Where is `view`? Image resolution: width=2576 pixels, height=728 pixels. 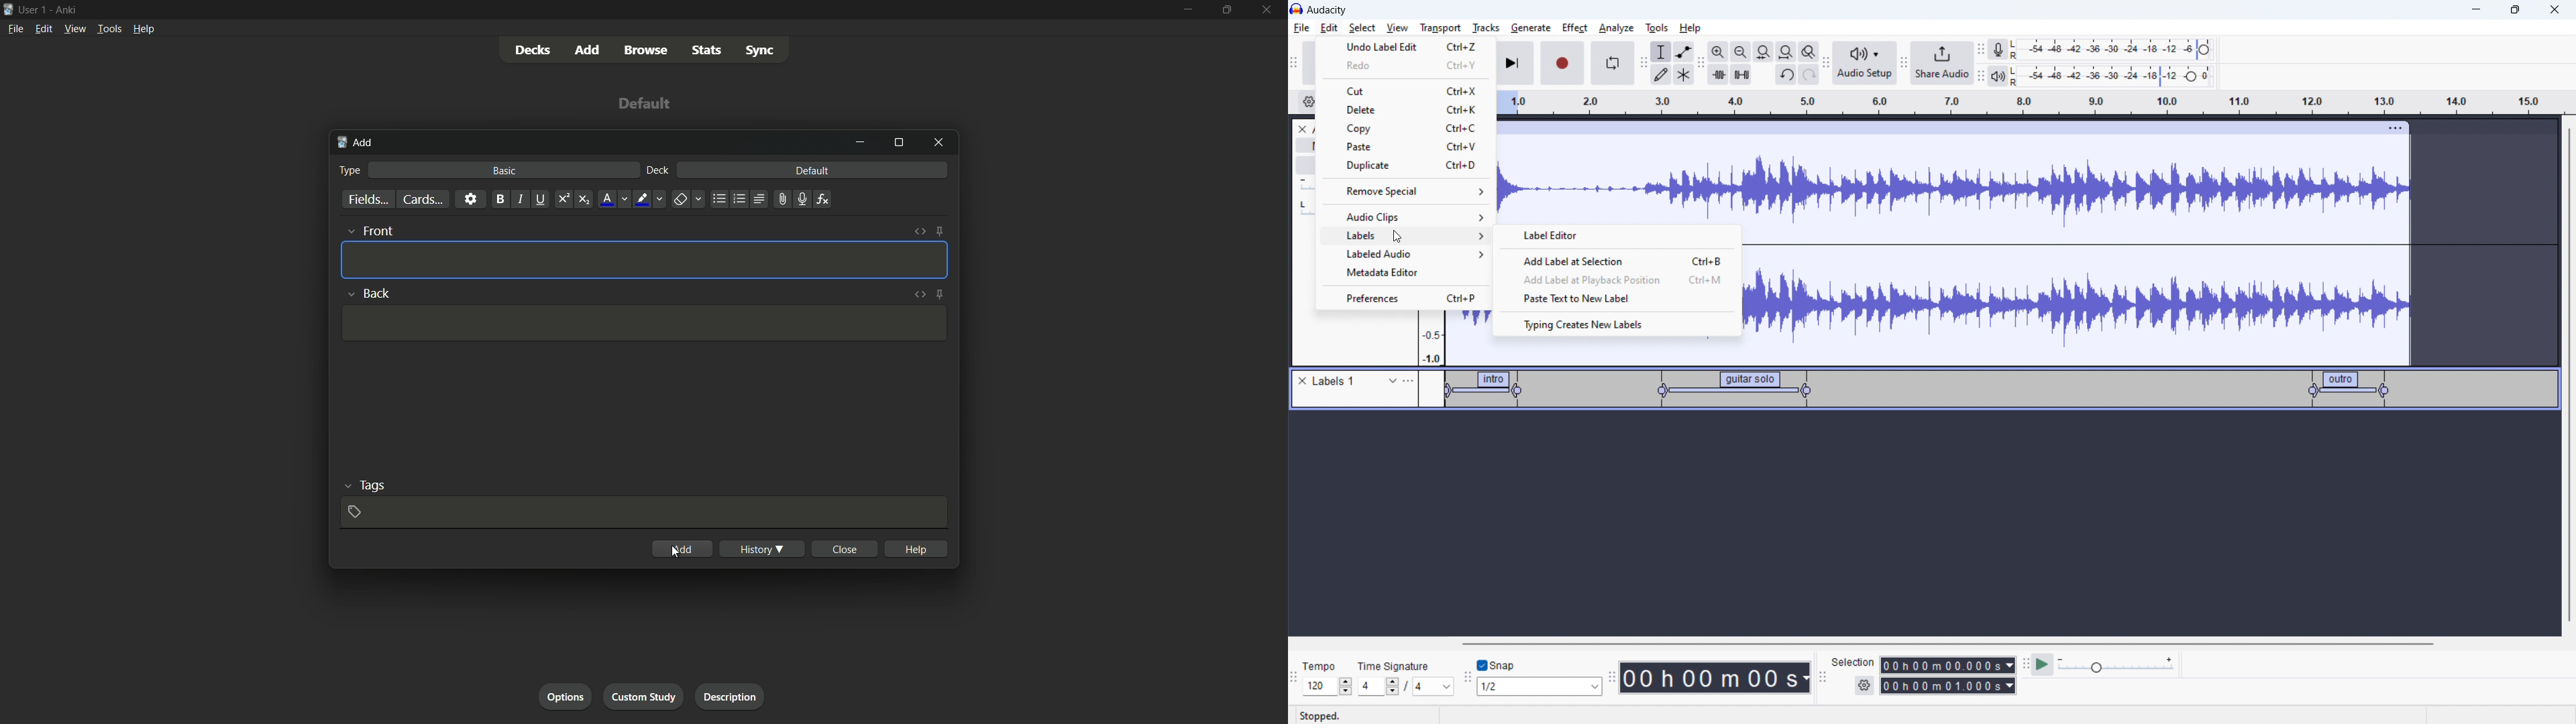
view is located at coordinates (1397, 27).